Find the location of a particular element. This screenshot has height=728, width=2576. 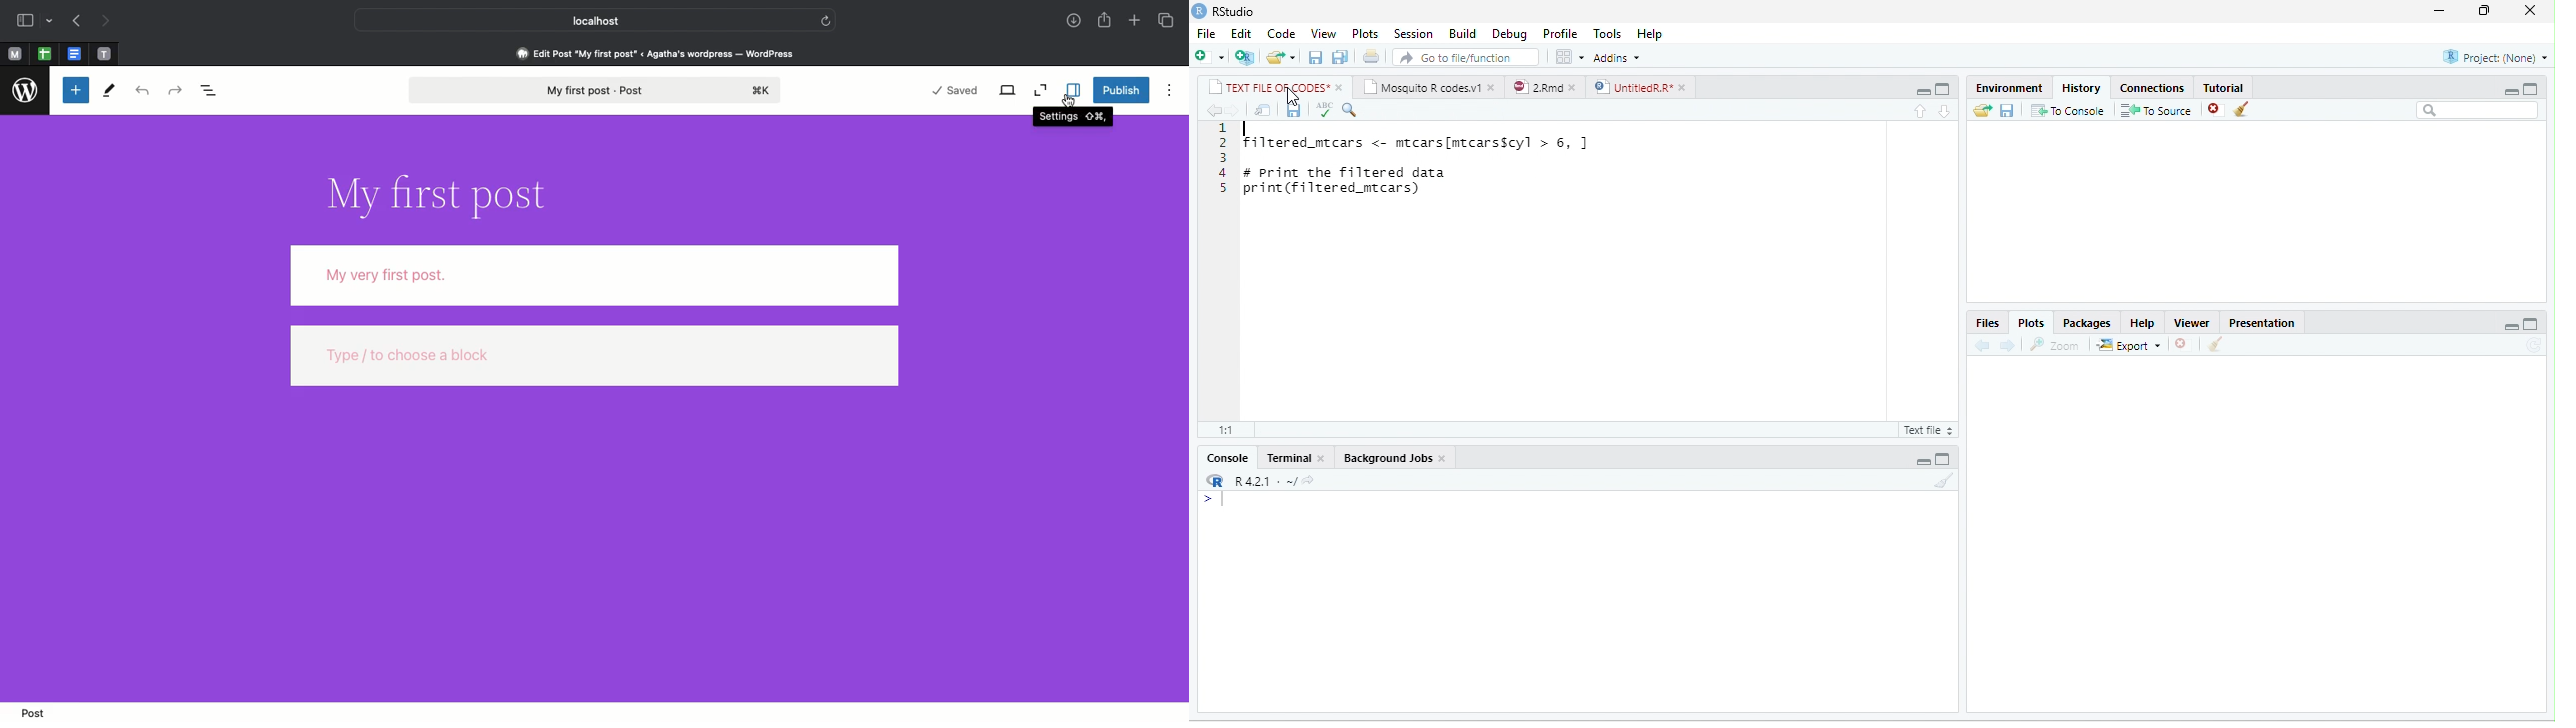

Background Jobs is located at coordinates (1386, 458).